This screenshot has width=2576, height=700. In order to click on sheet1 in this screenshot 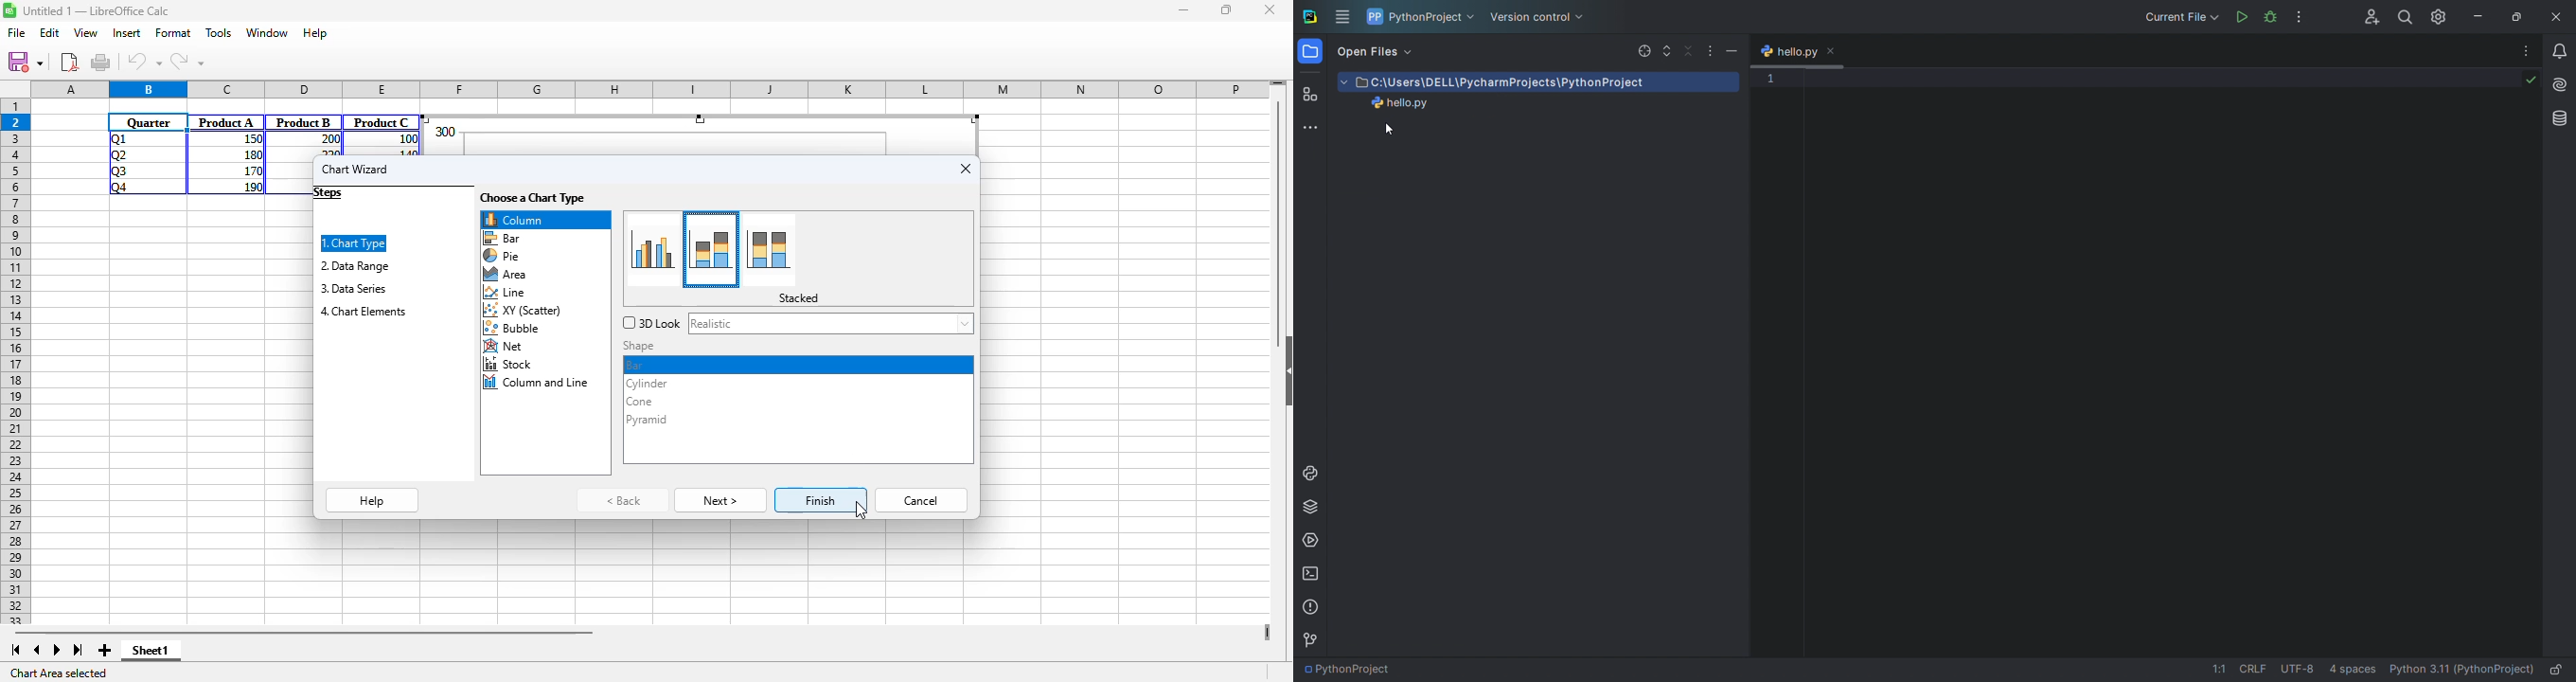, I will do `click(151, 651)`.